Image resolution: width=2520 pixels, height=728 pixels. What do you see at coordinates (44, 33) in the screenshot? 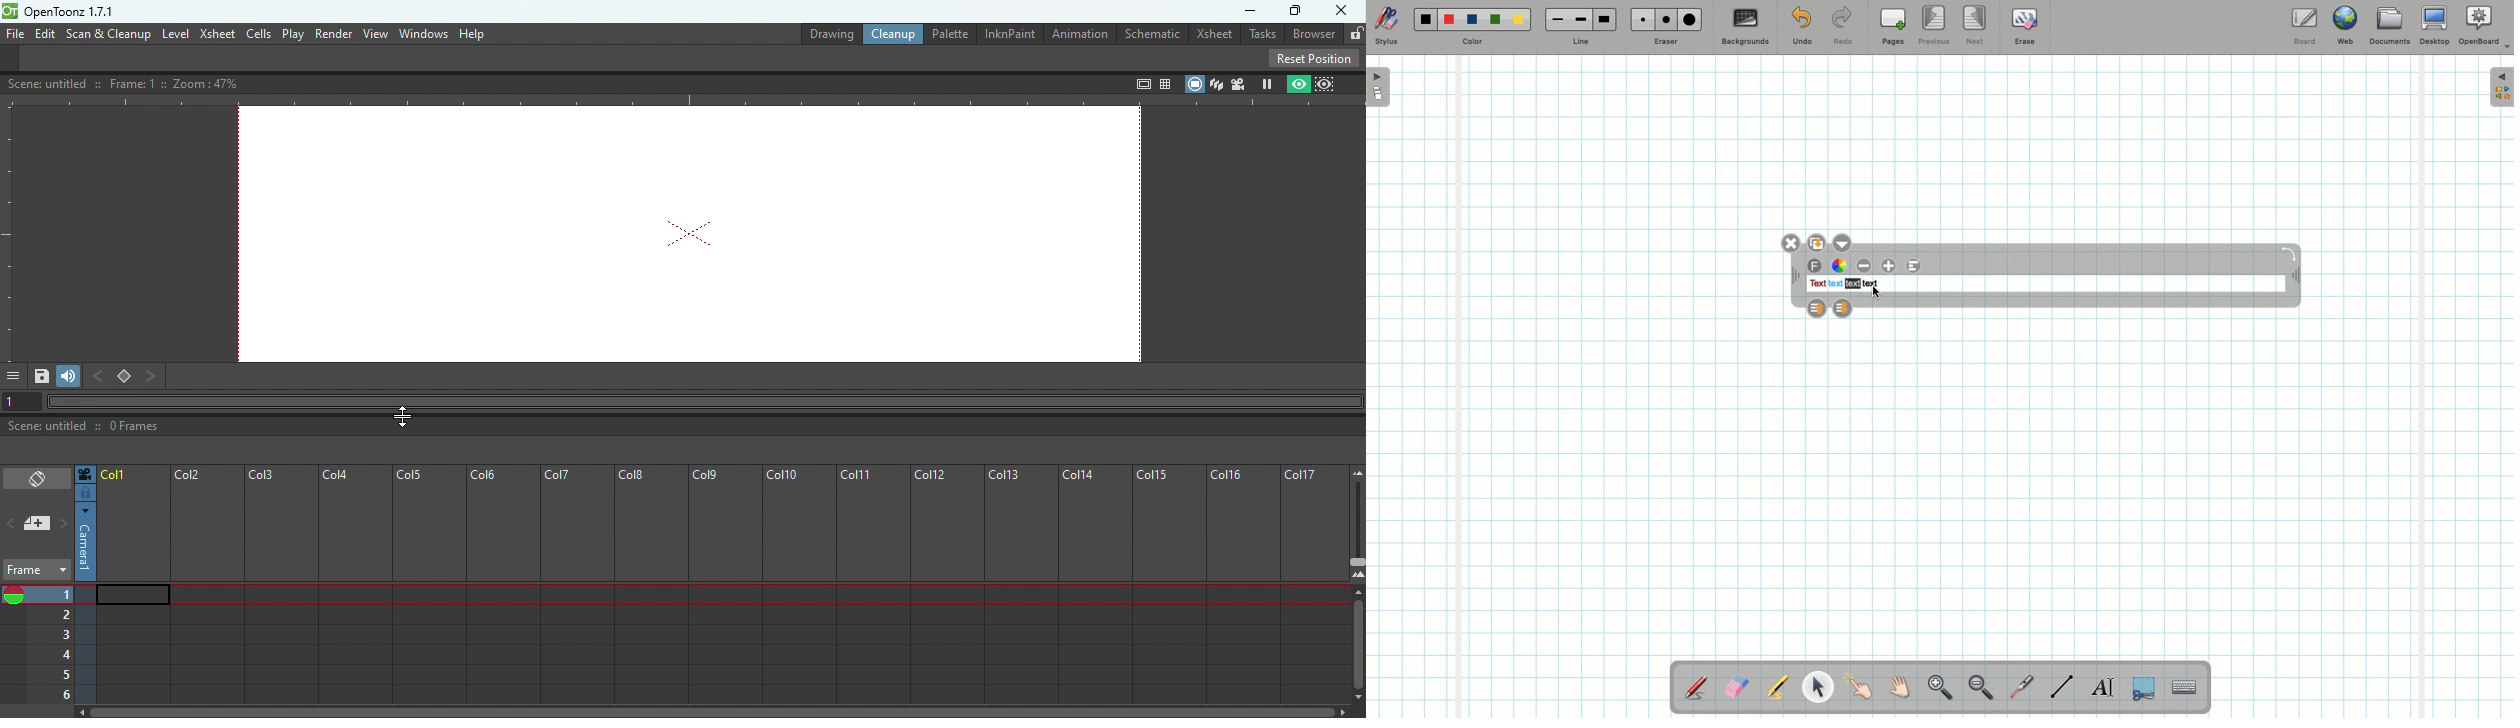
I see `Edit` at bounding box center [44, 33].